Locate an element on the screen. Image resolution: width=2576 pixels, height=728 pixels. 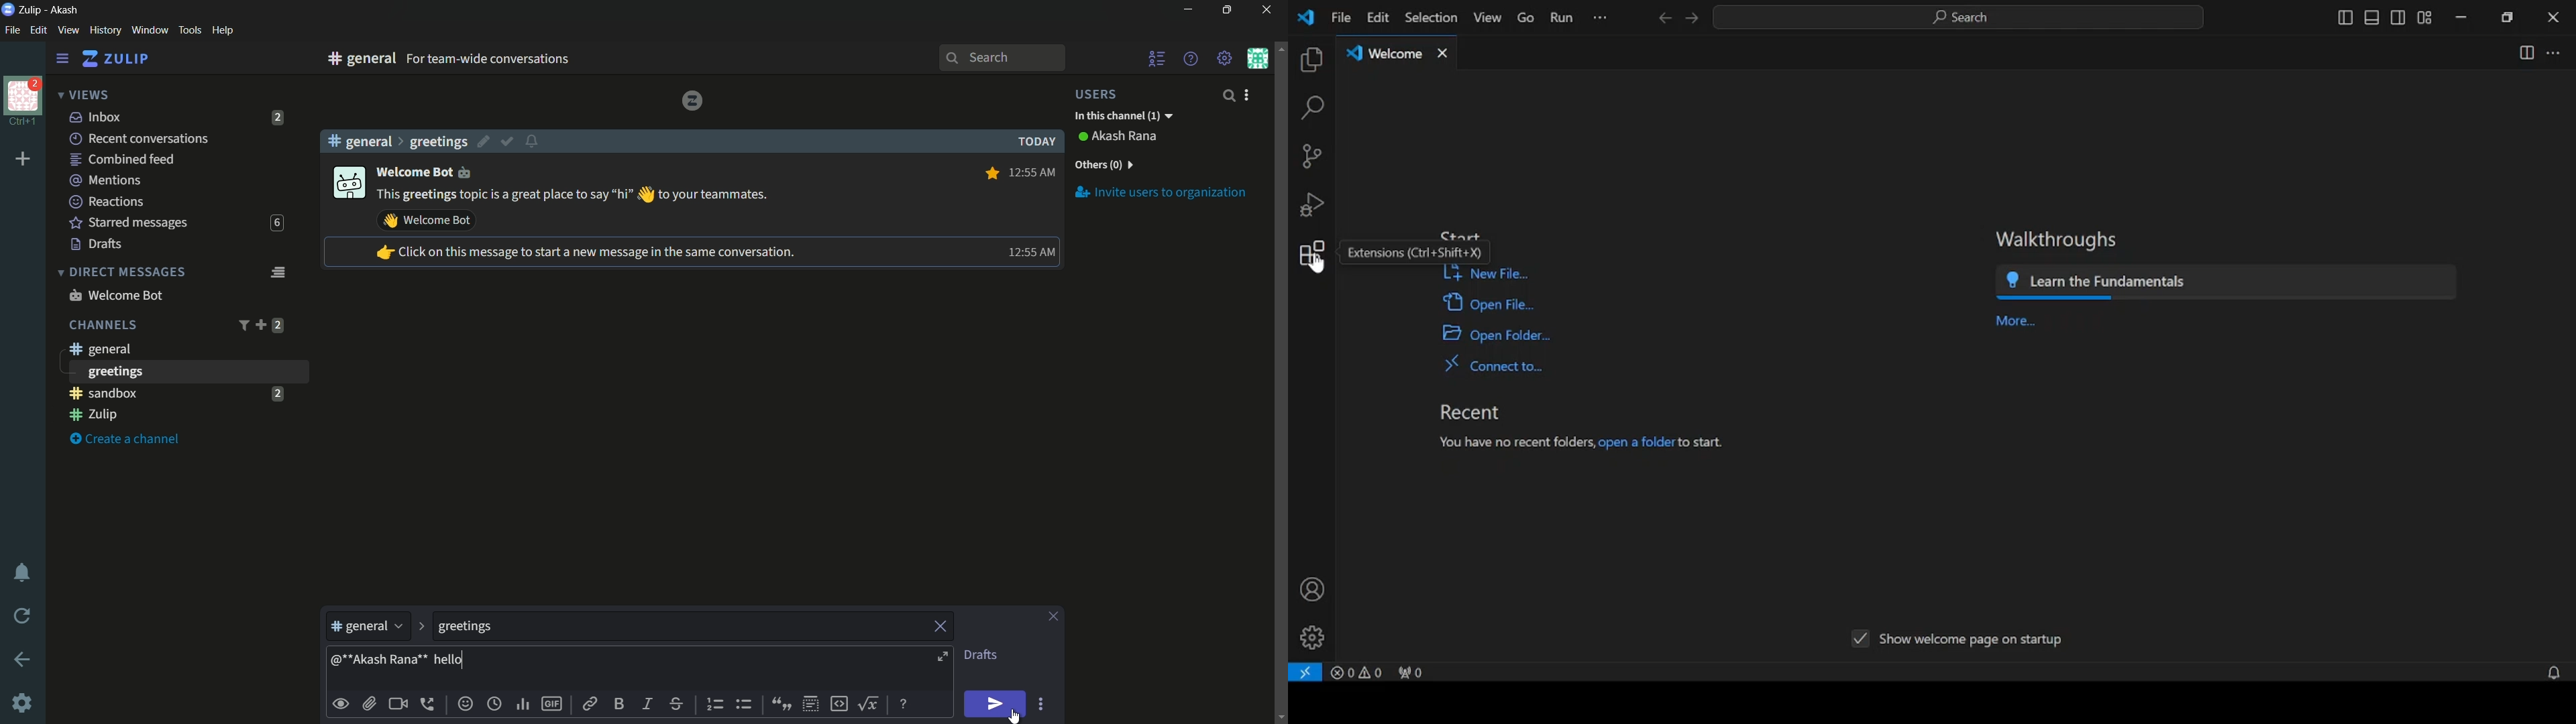
2 unread messages is located at coordinates (278, 117).